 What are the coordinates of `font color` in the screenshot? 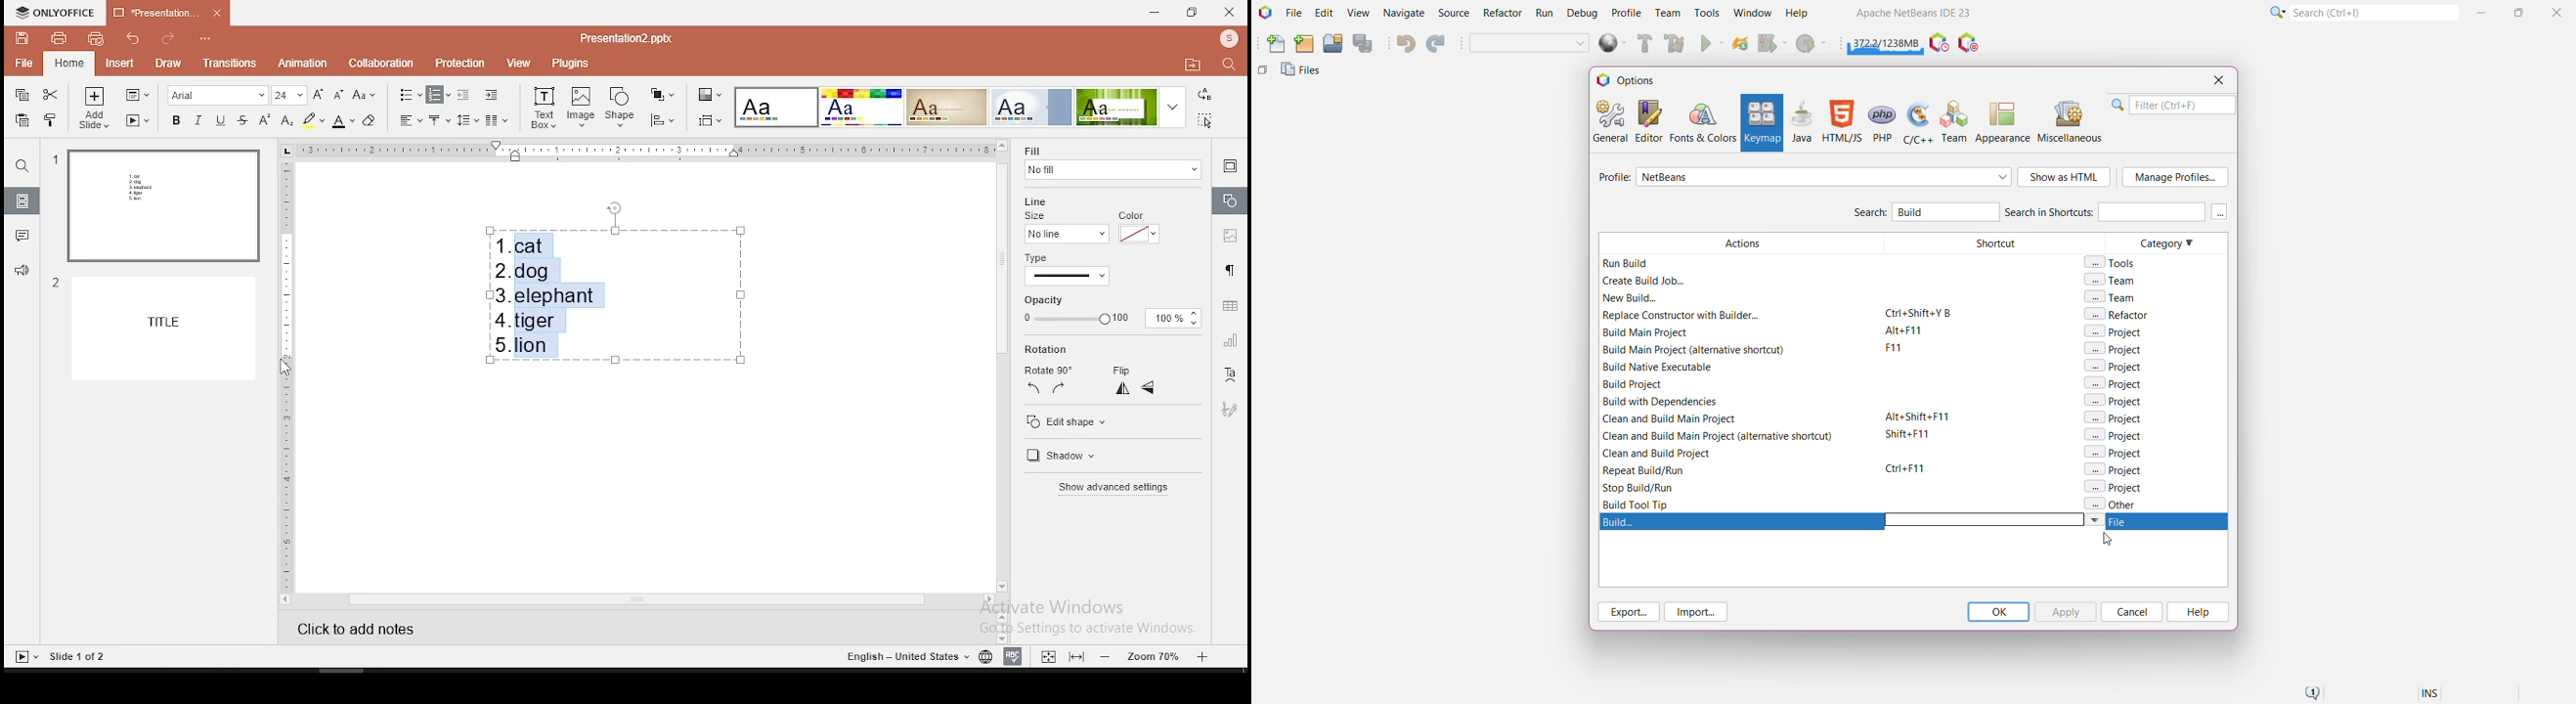 It's located at (342, 120).